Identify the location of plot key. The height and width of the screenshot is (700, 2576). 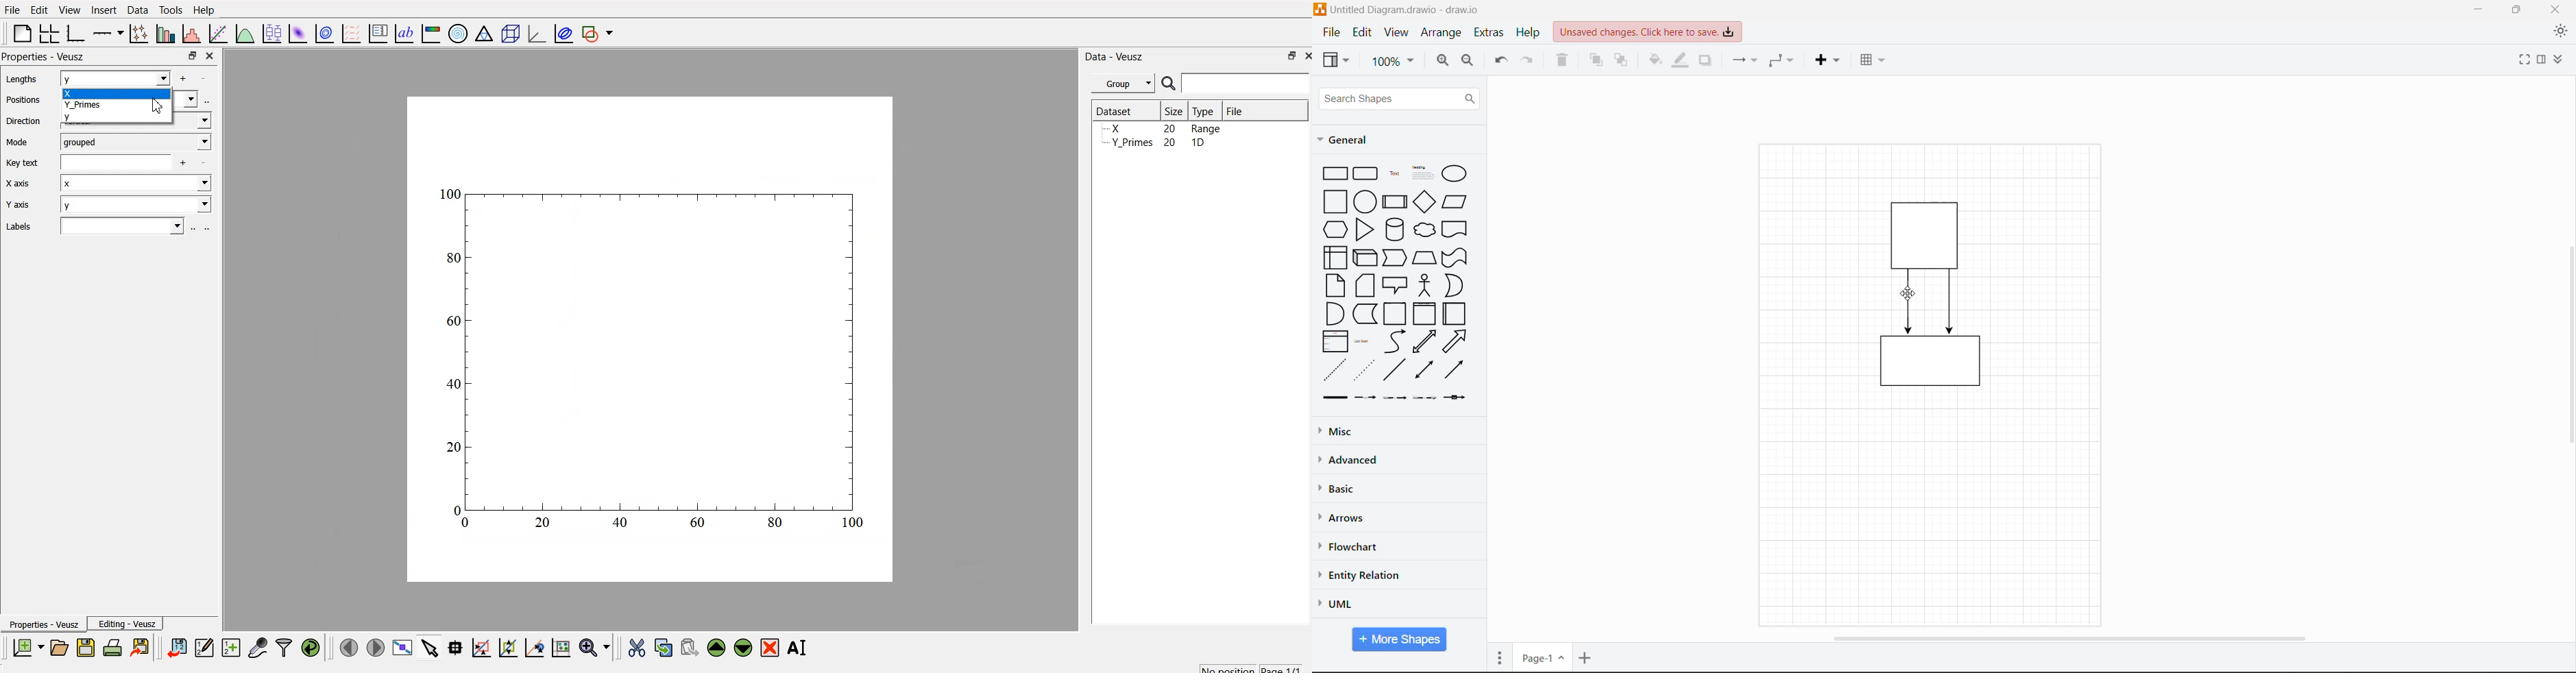
(378, 32).